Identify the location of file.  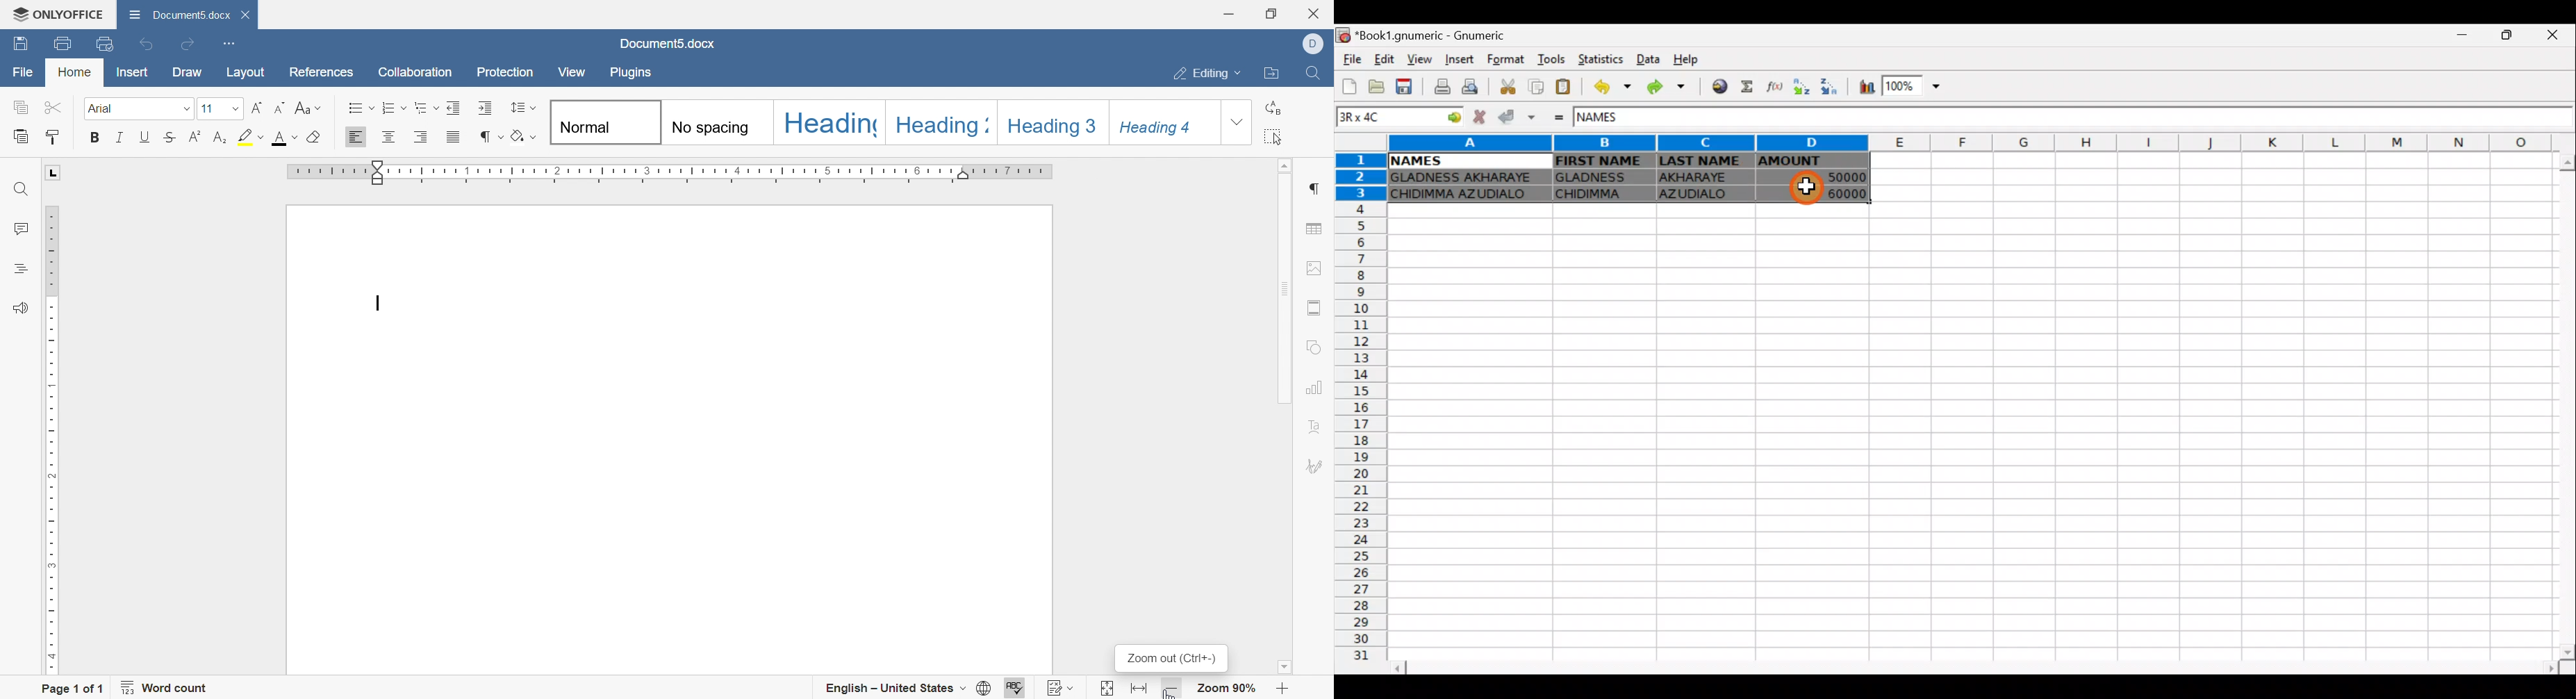
(21, 72).